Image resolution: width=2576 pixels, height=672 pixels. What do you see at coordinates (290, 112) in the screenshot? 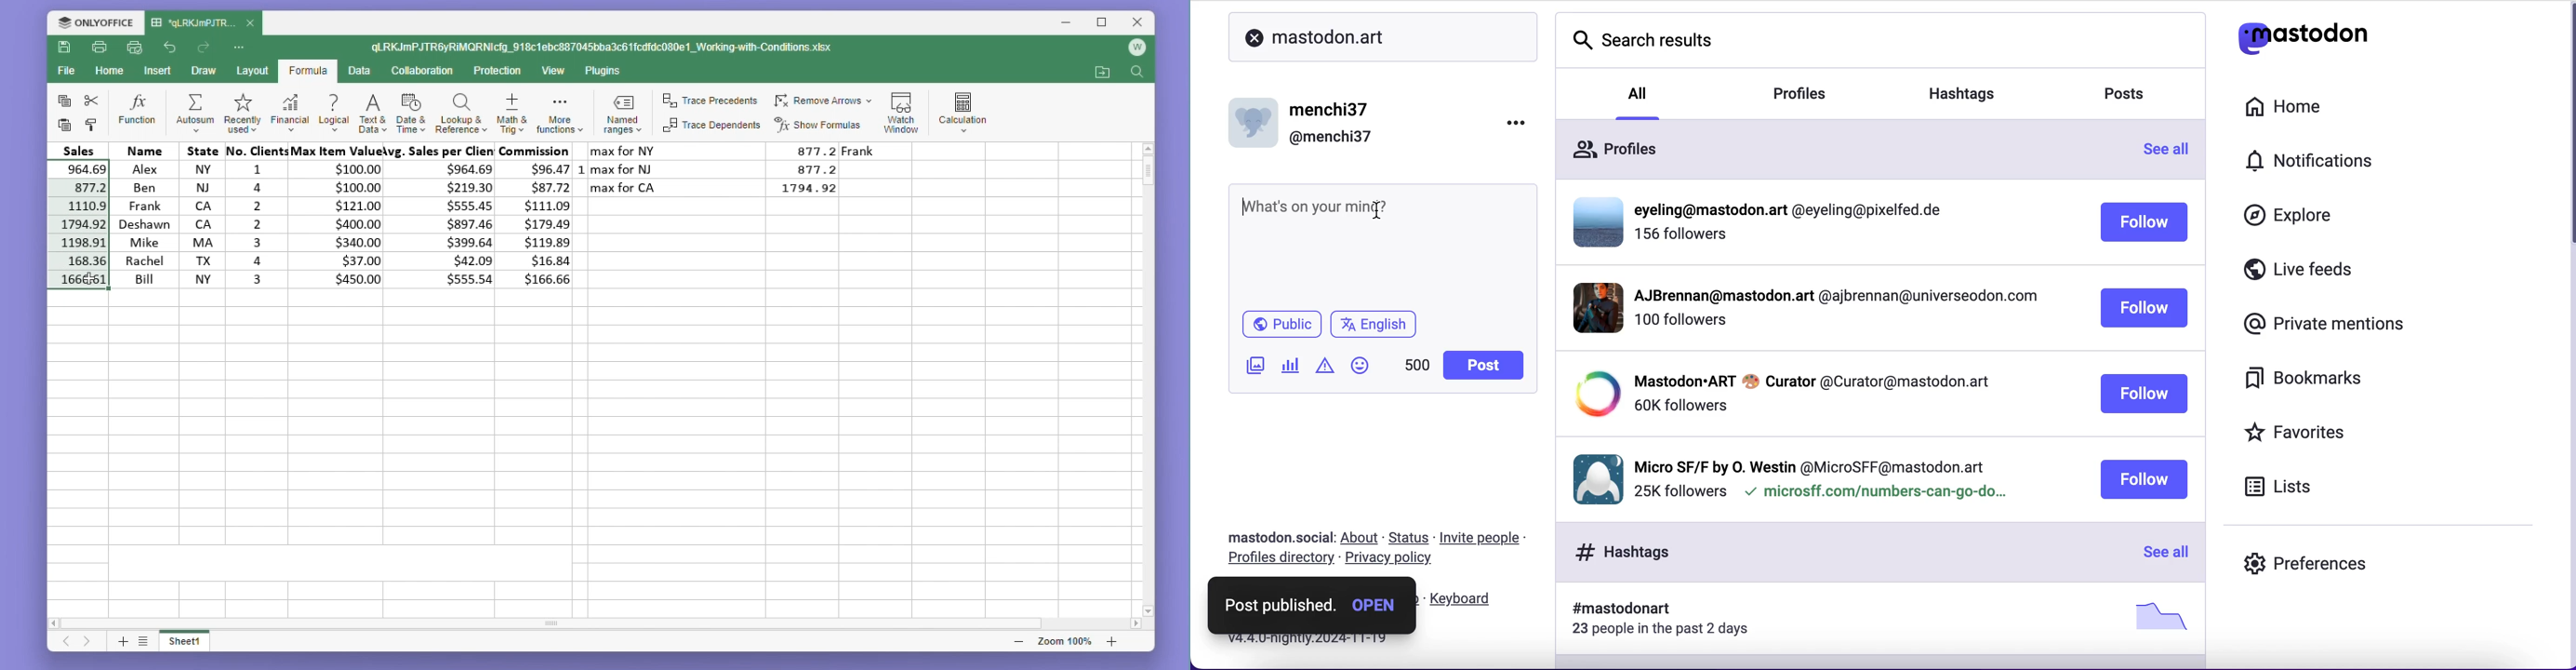
I see `Financial` at bounding box center [290, 112].